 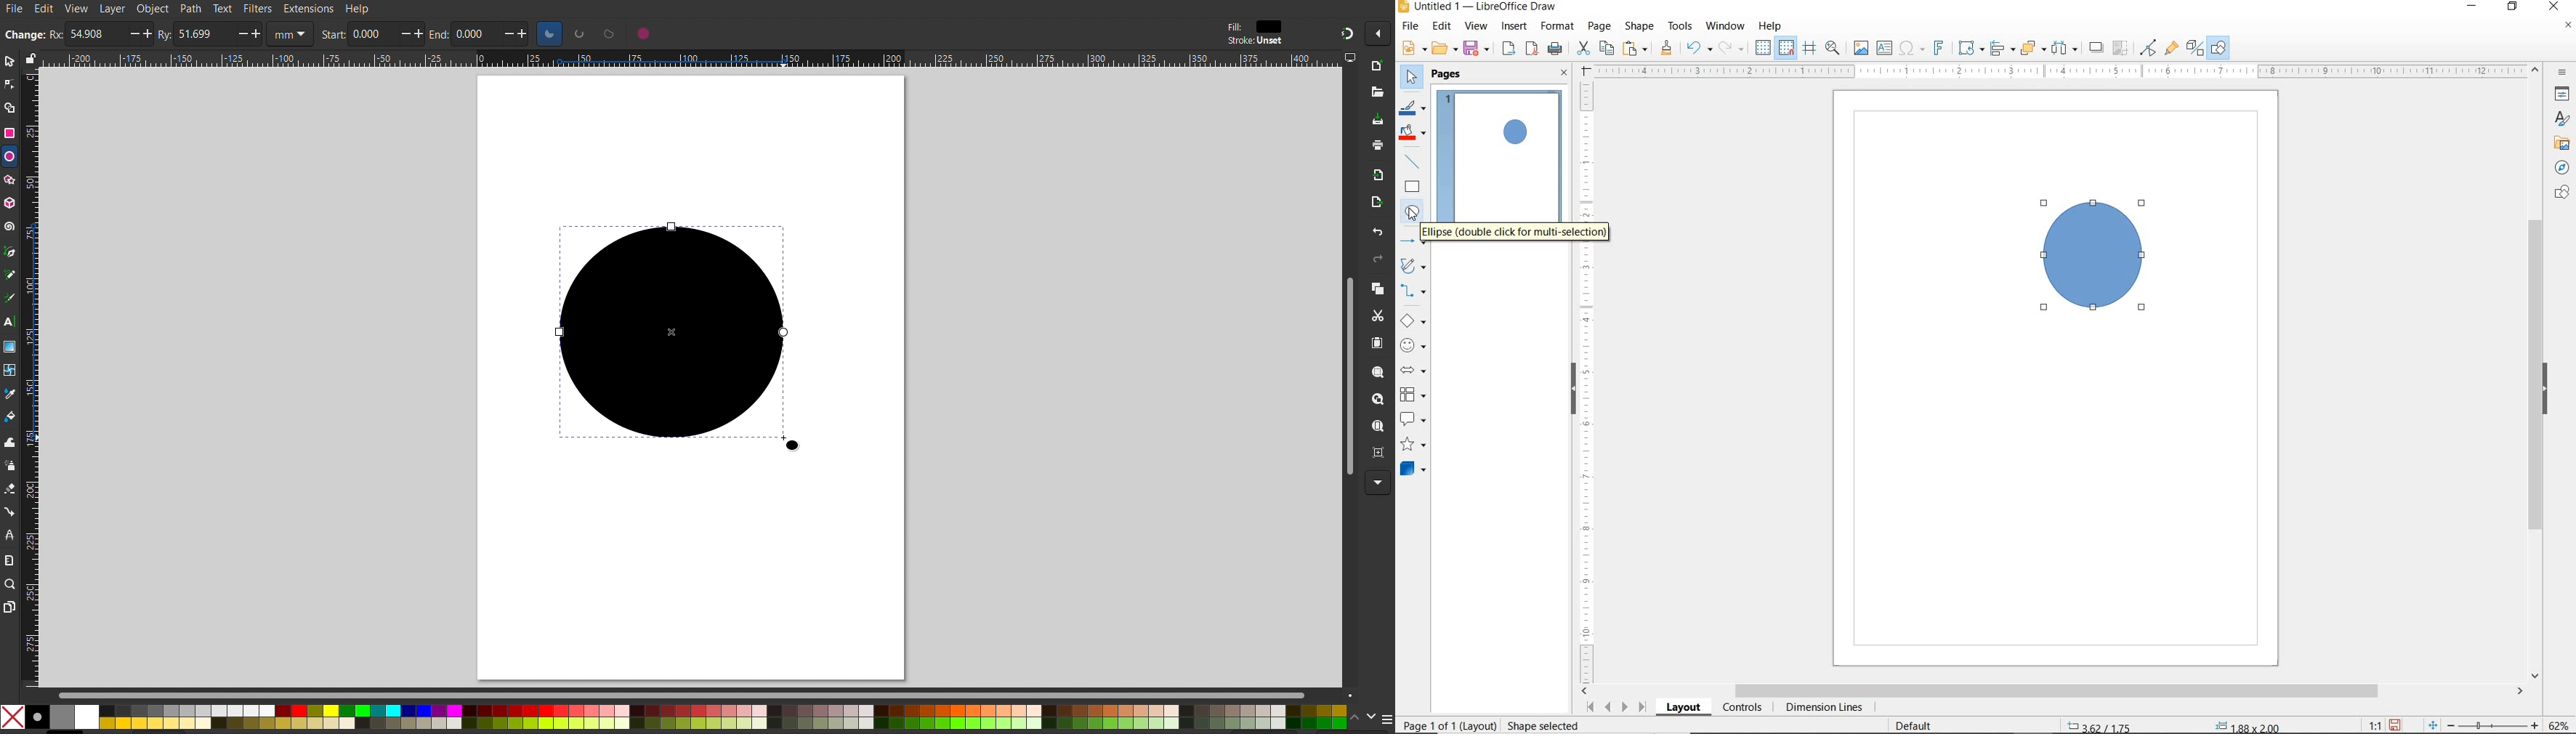 What do you see at coordinates (705, 694) in the screenshot?
I see `Scrollbar` at bounding box center [705, 694].